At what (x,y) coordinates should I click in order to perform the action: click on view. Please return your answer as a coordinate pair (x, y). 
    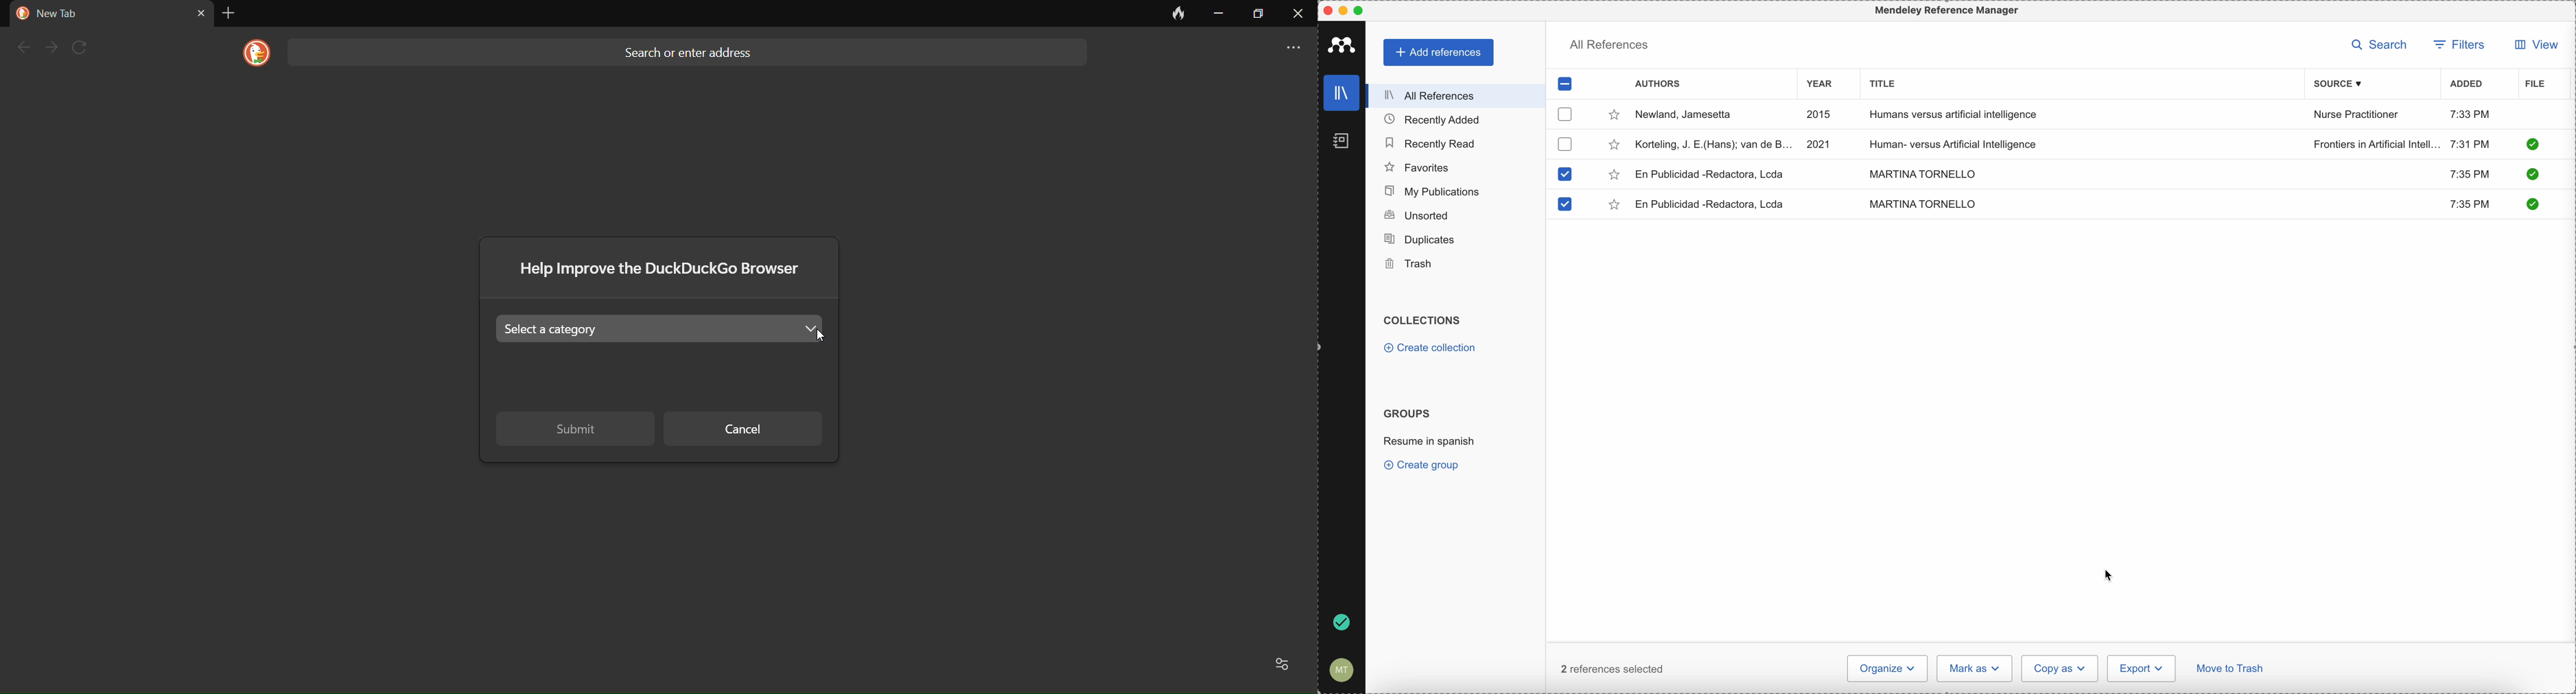
    Looking at the image, I should click on (2534, 45).